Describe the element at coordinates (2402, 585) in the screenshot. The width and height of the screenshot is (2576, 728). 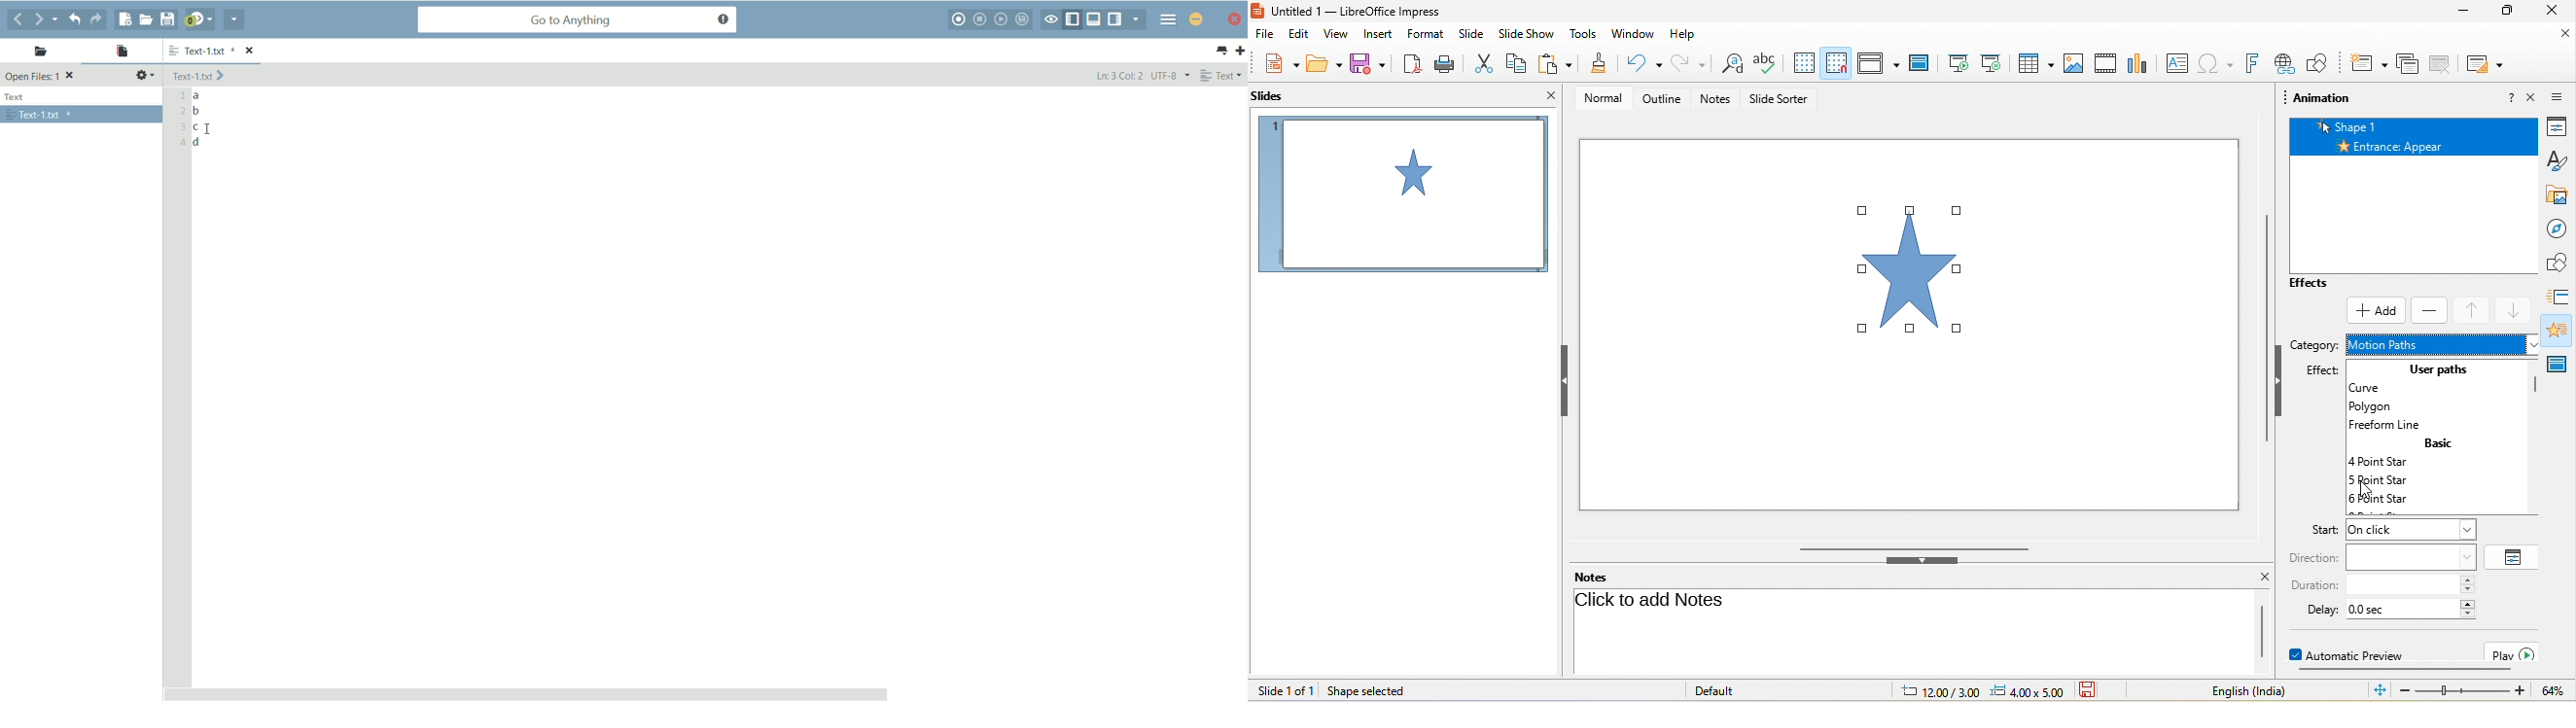
I see `input duration` at that location.